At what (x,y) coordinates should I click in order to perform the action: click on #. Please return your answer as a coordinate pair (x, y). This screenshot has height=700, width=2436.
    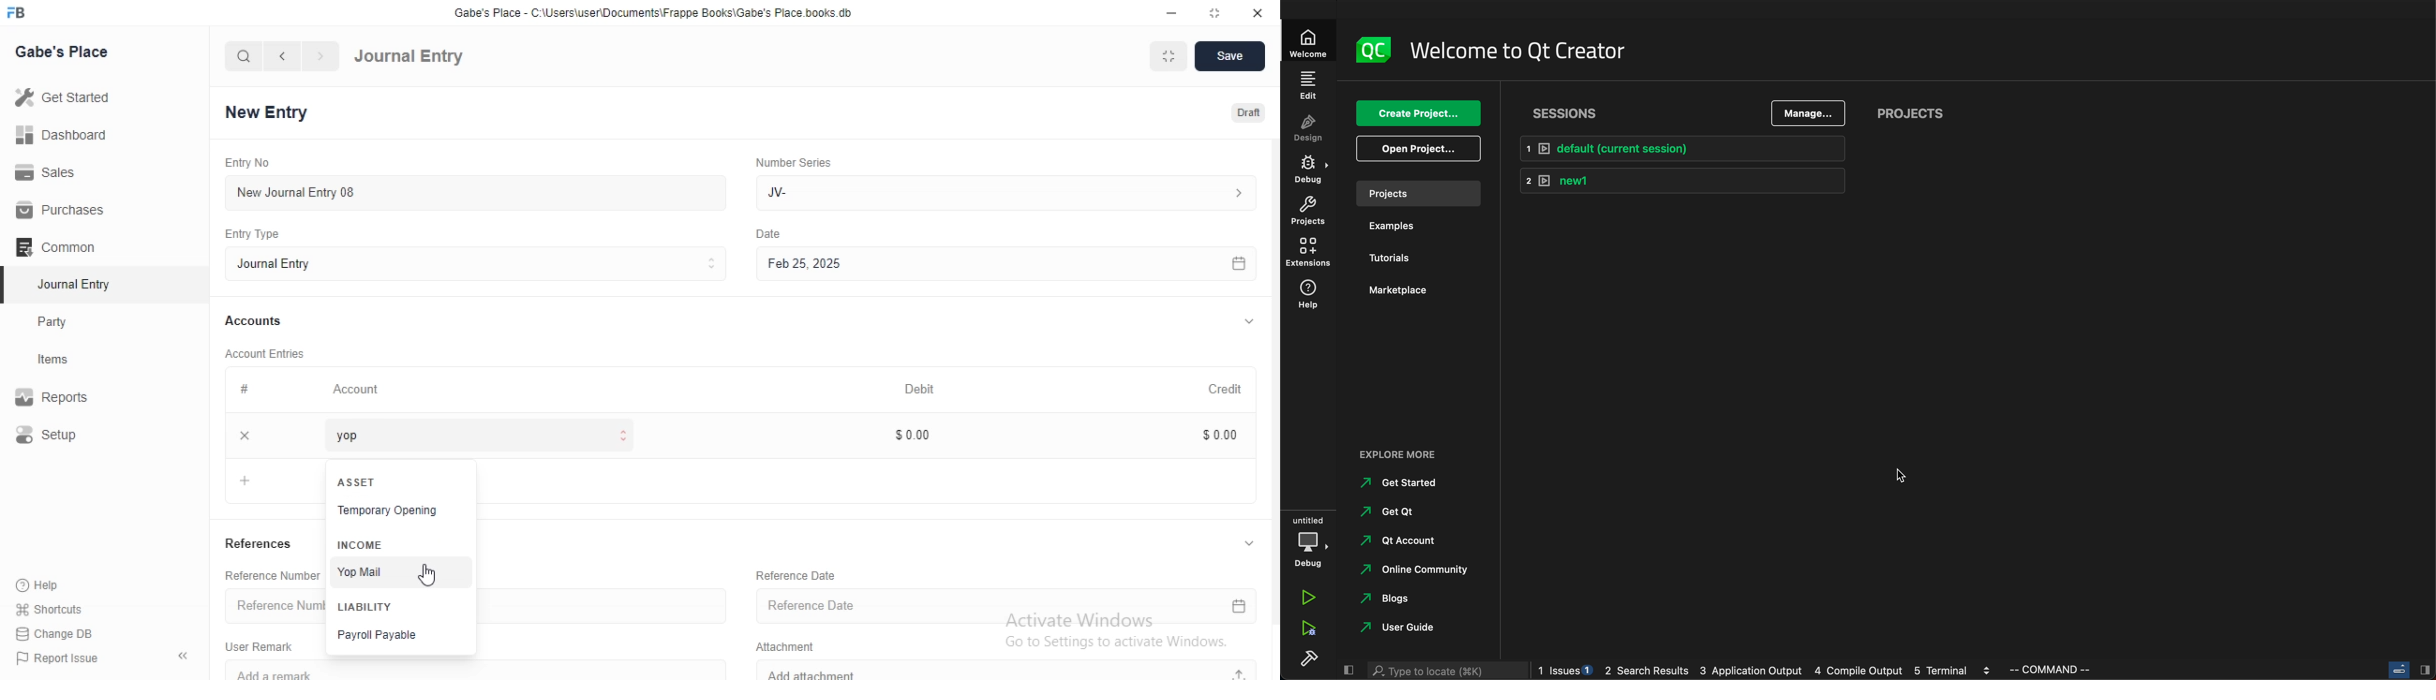
    Looking at the image, I should click on (243, 390).